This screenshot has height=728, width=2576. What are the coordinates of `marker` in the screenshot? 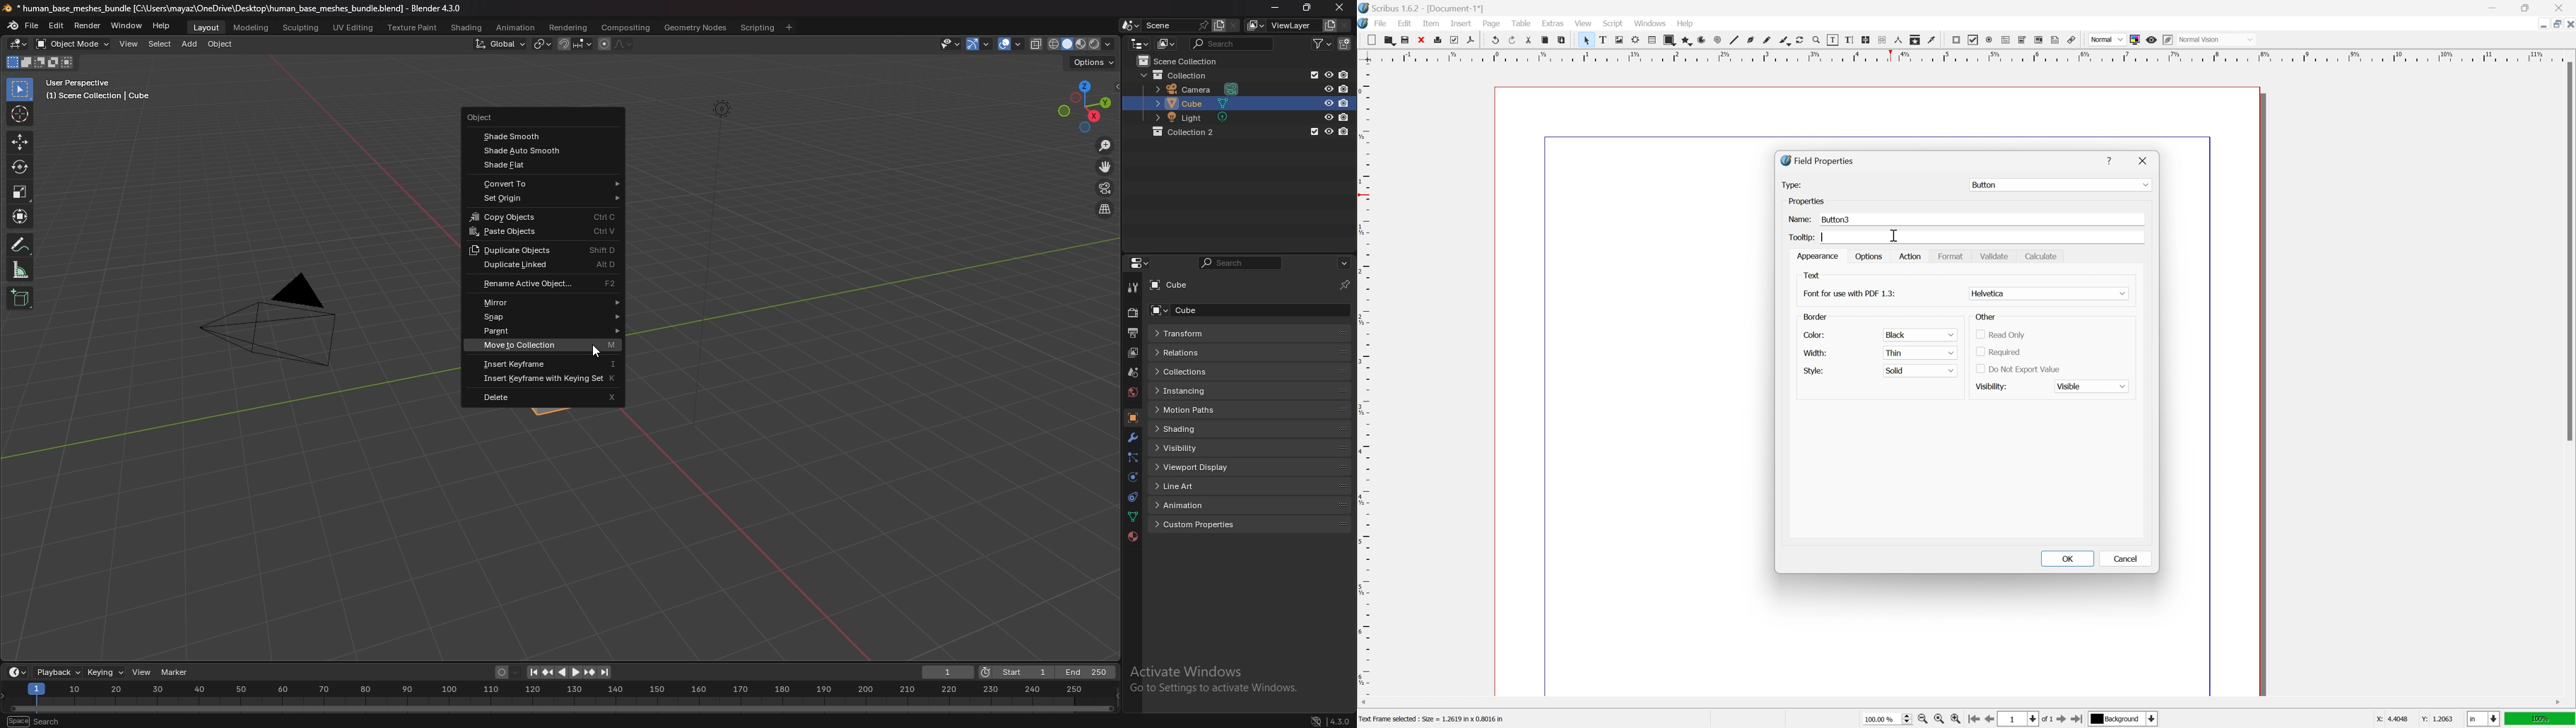 It's located at (176, 672).